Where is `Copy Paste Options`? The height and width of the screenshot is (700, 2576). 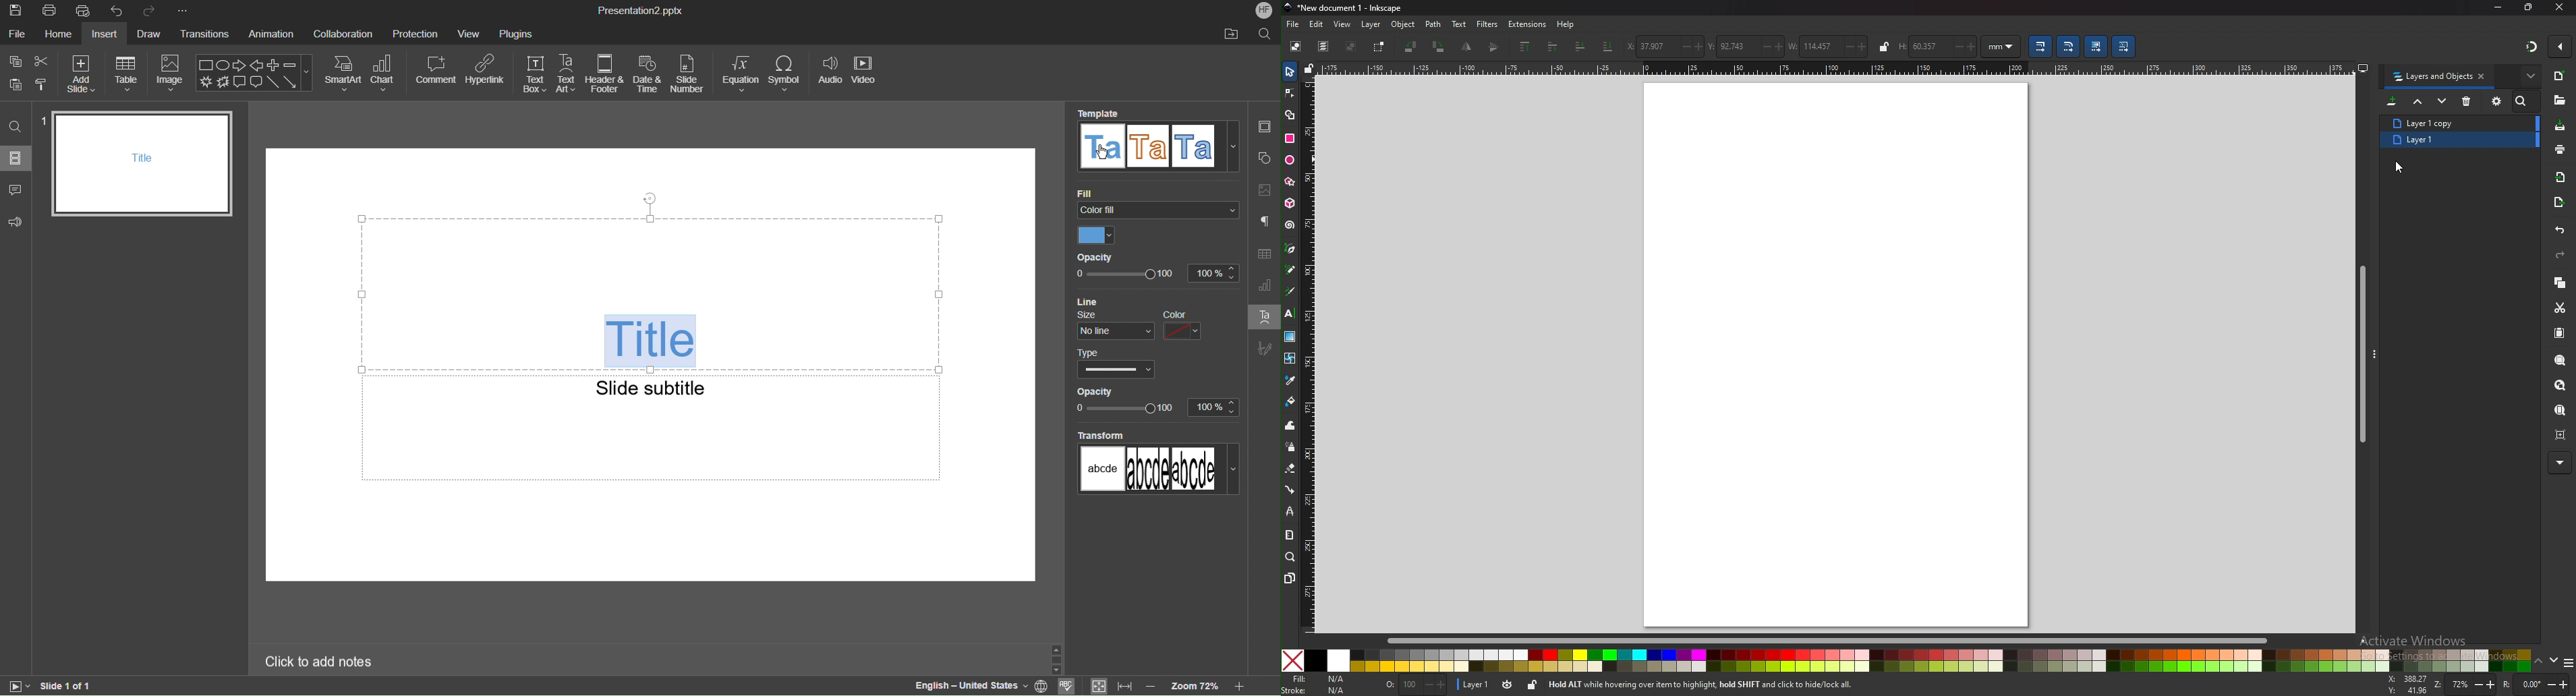 Copy Paste Options is located at coordinates (28, 74).